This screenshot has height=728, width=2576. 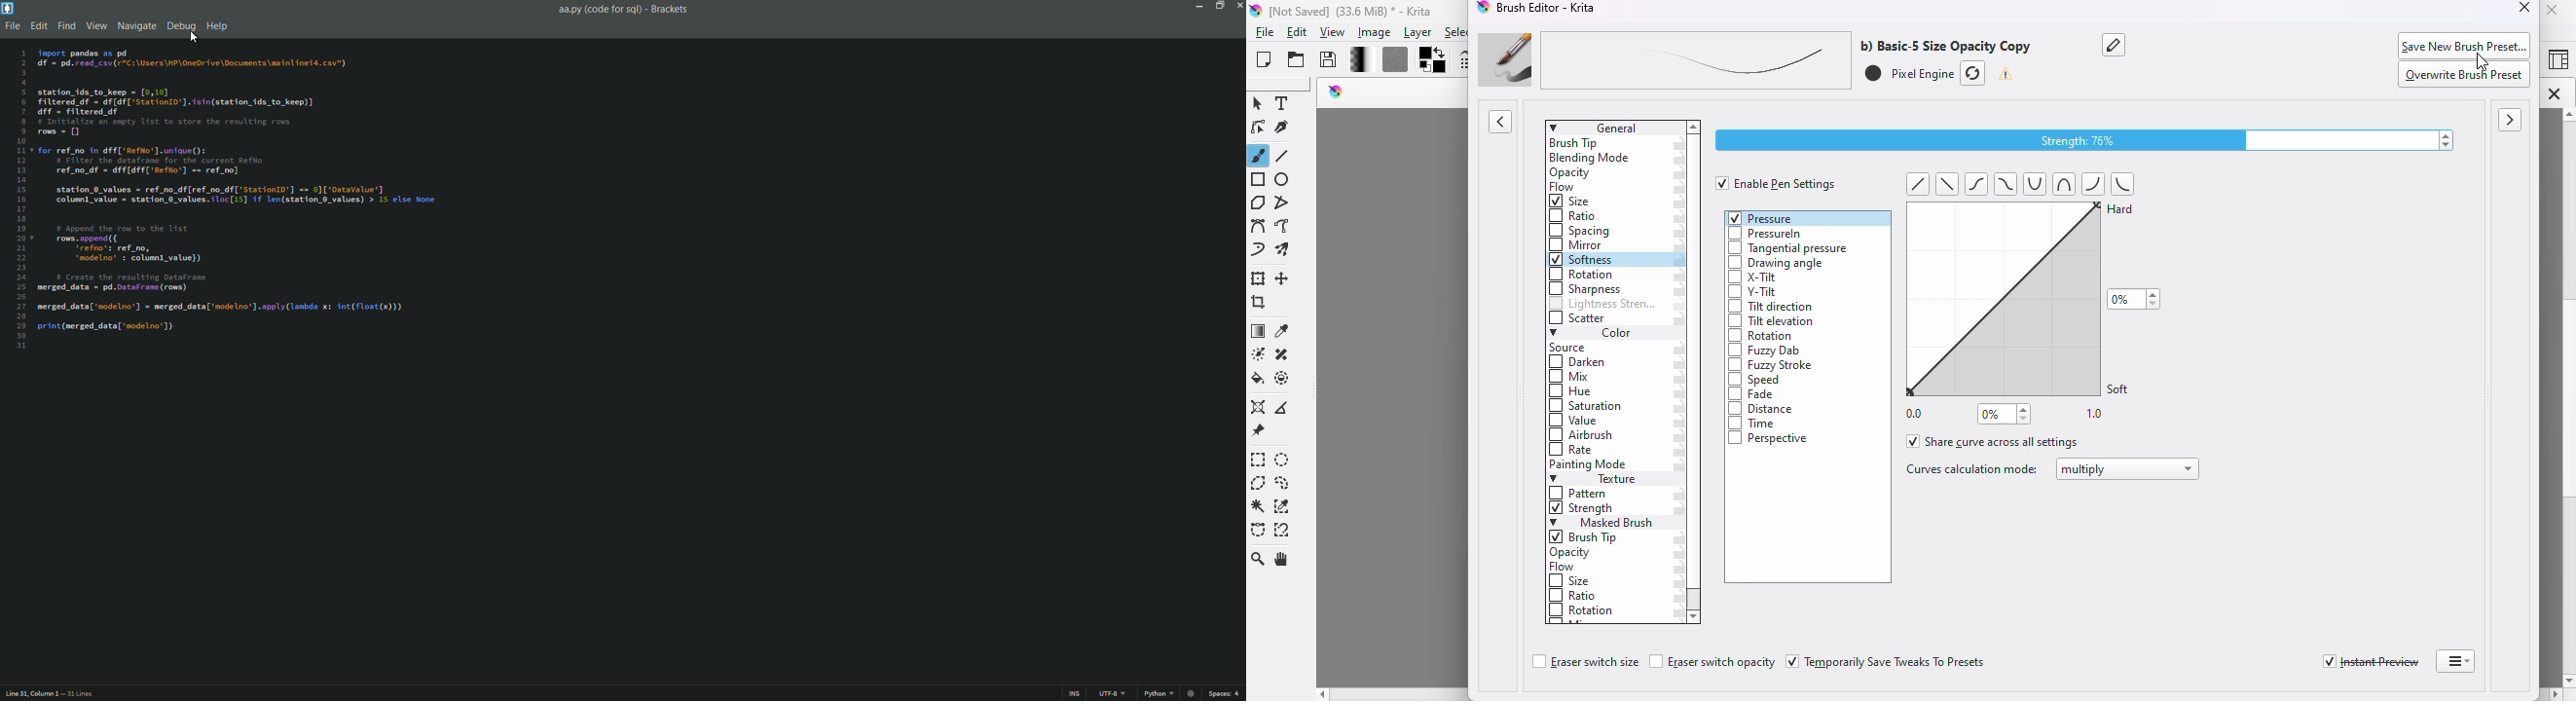 I want to click on mix, so click(x=1572, y=378).